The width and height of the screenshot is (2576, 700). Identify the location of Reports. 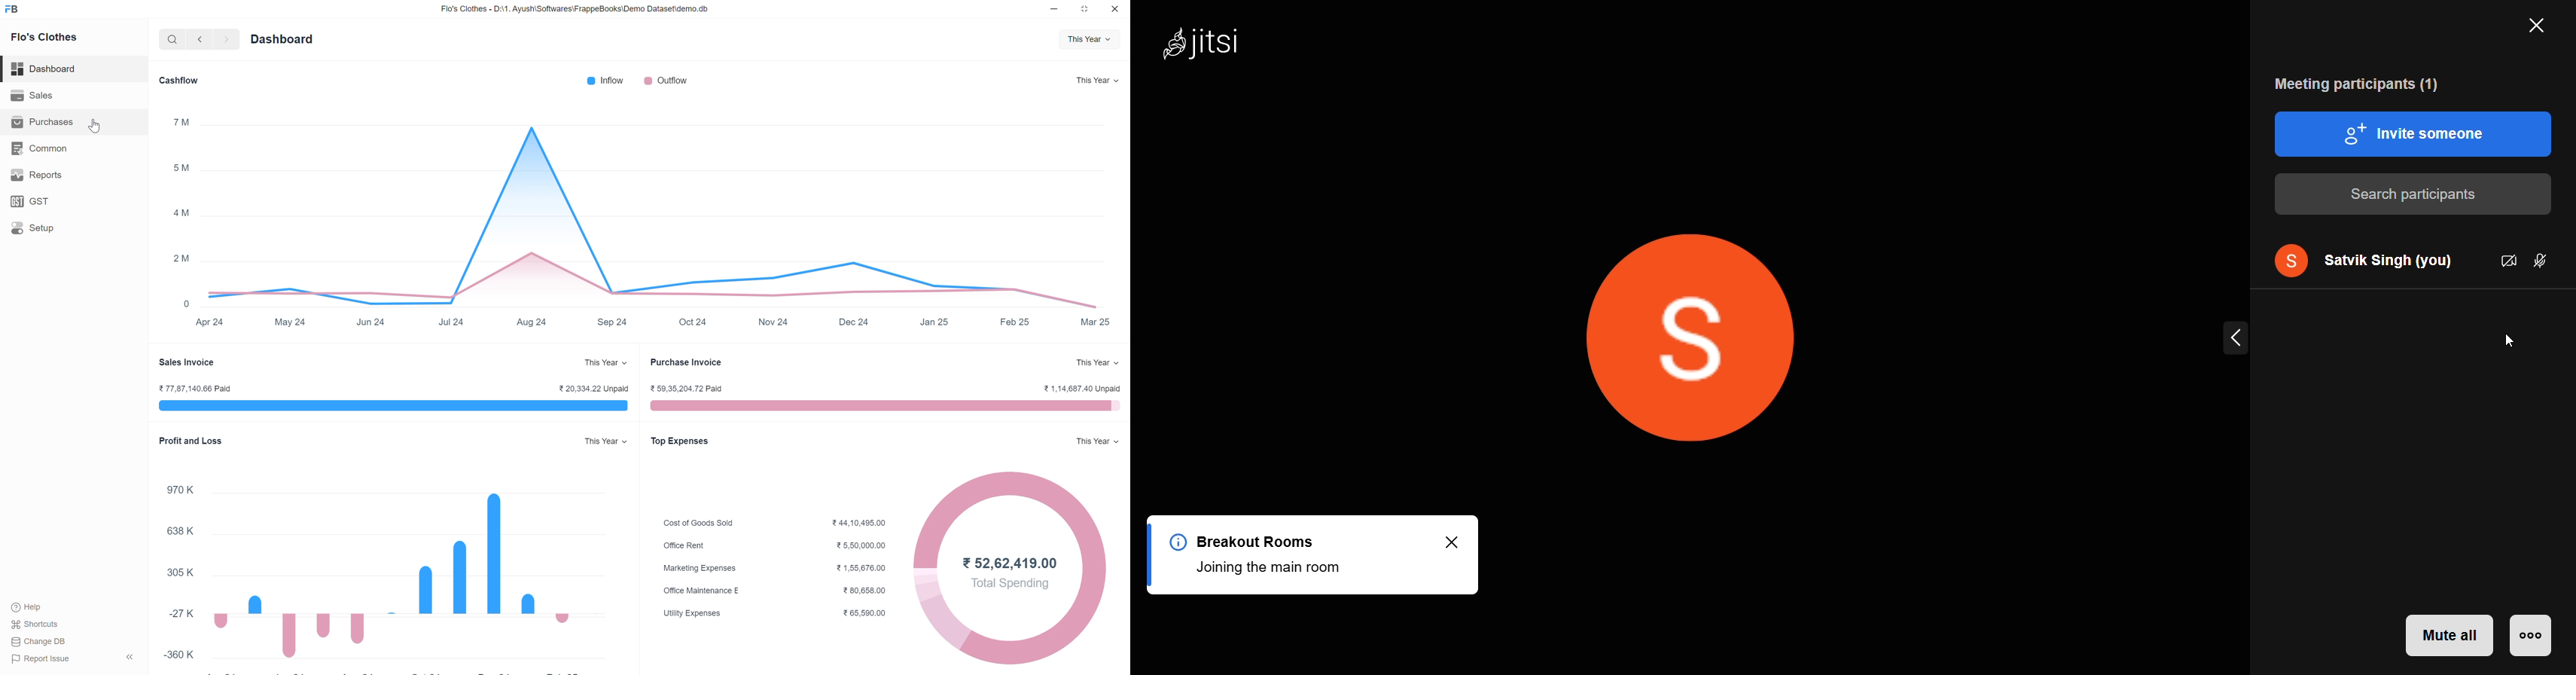
(74, 175).